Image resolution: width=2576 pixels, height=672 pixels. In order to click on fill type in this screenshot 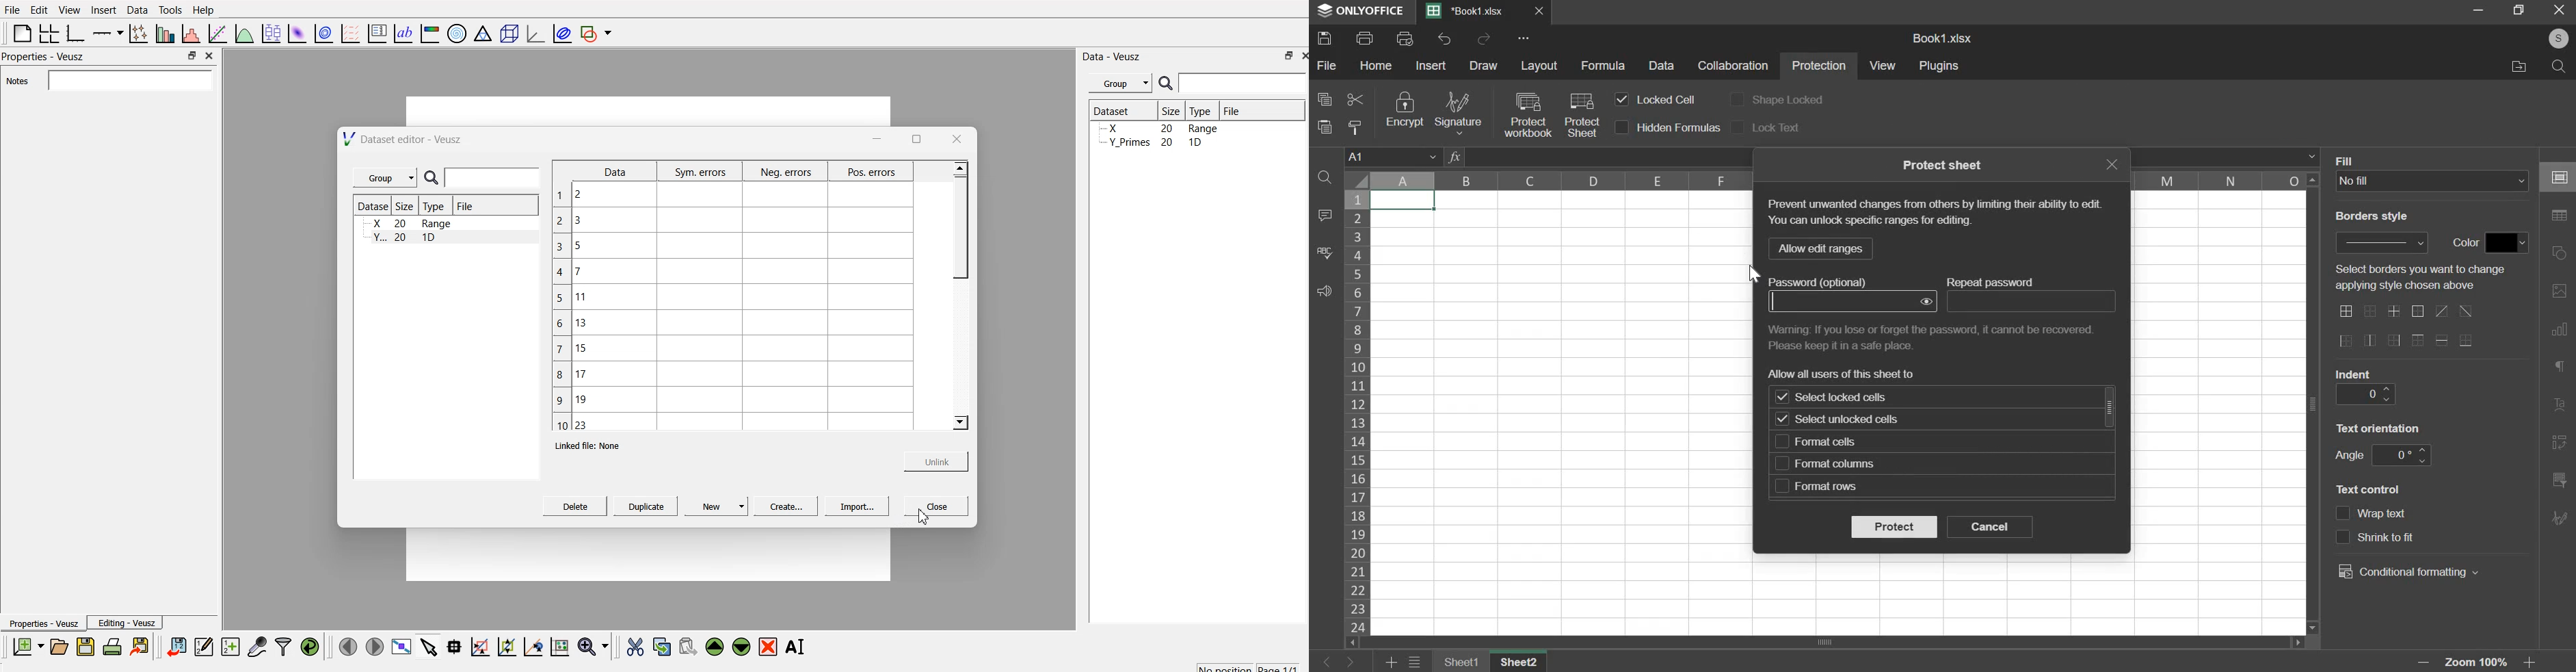, I will do `click(2433, 181)`.